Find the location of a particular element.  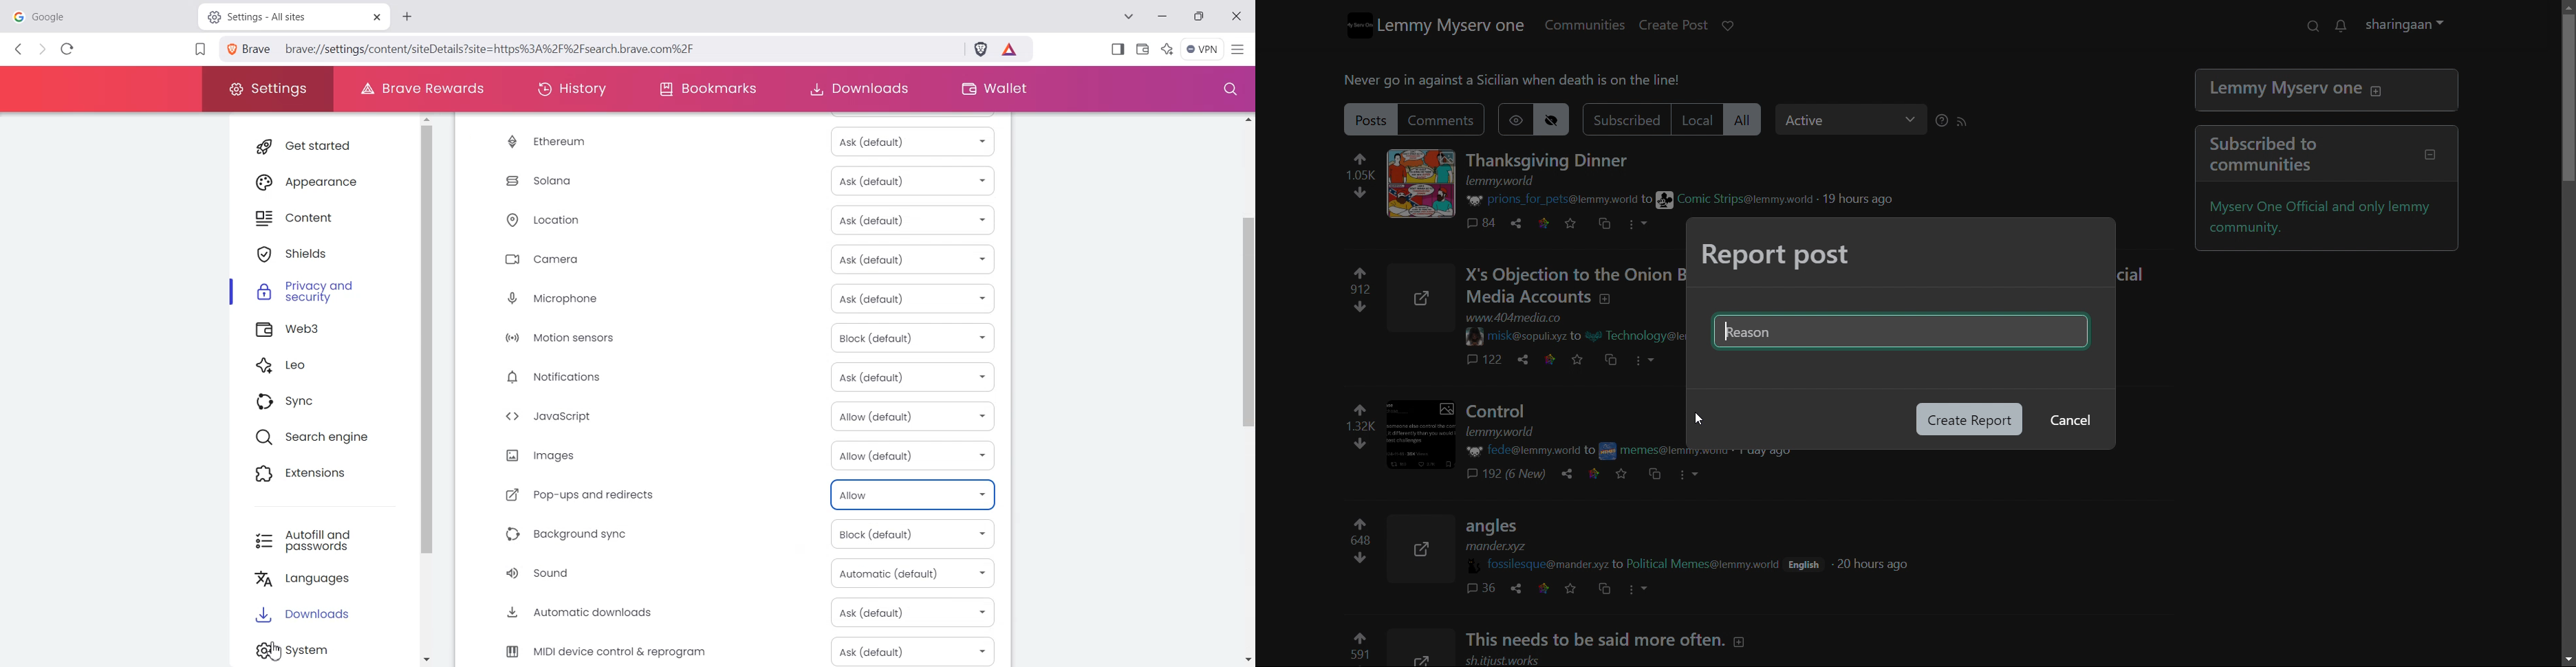

upvote and downvote is located at coordinates (1360, 545).